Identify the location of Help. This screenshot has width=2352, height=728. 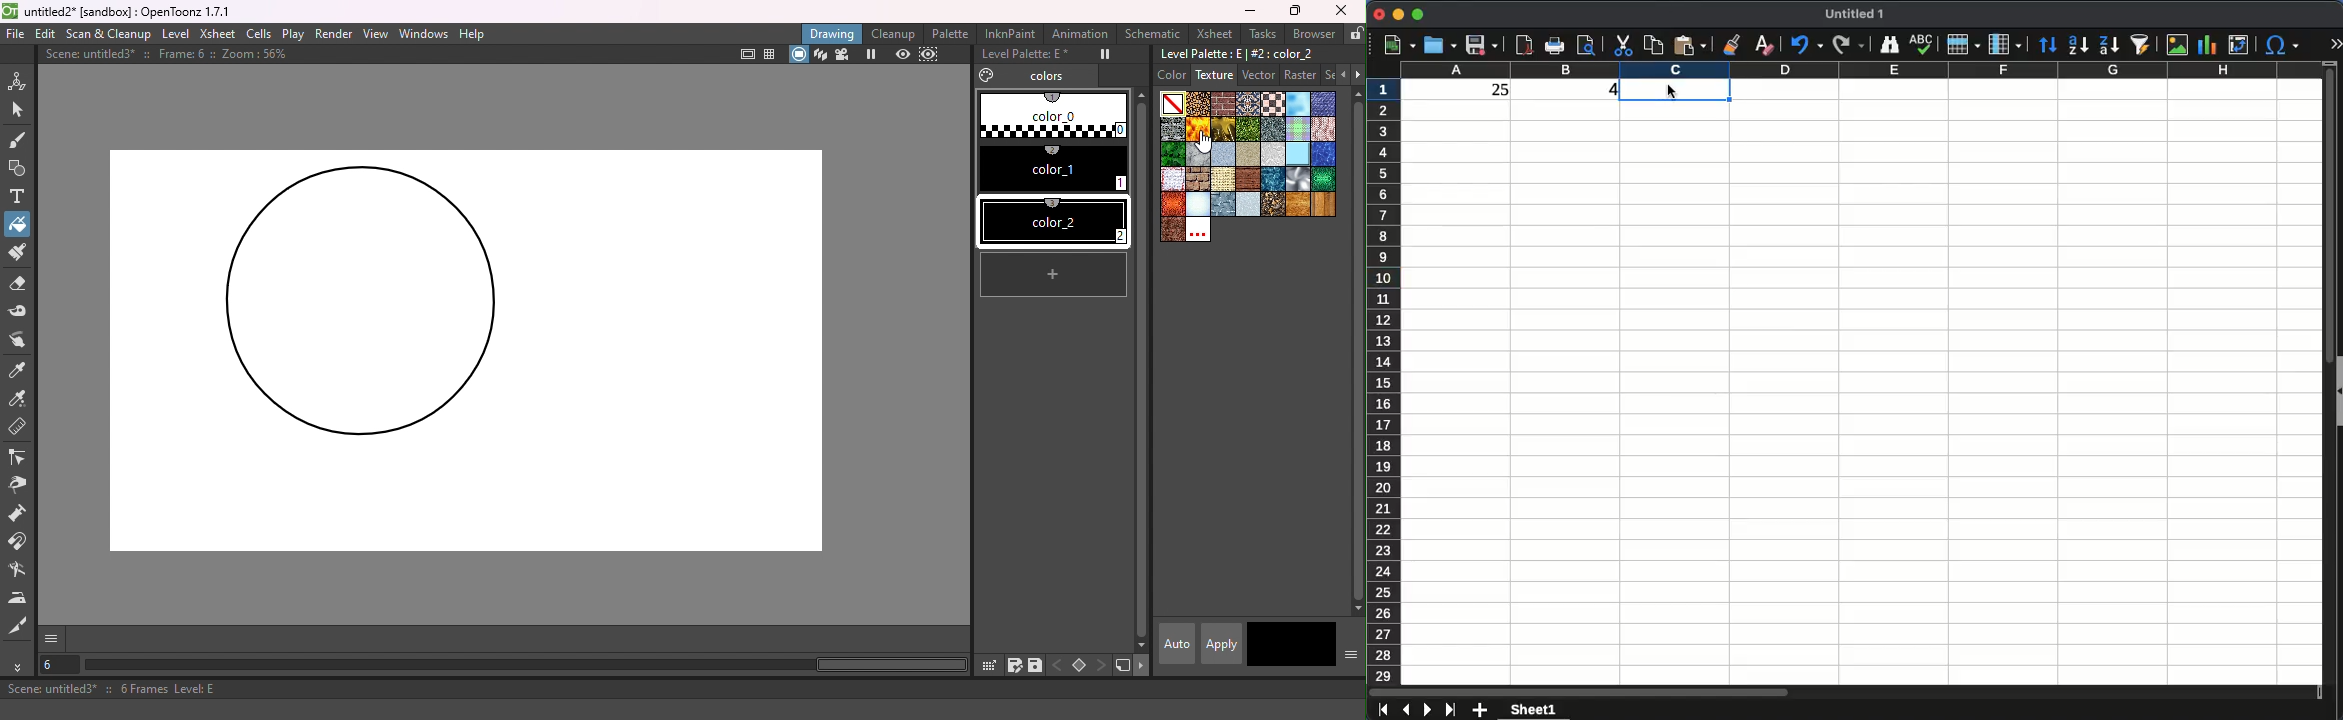
(472, 34).